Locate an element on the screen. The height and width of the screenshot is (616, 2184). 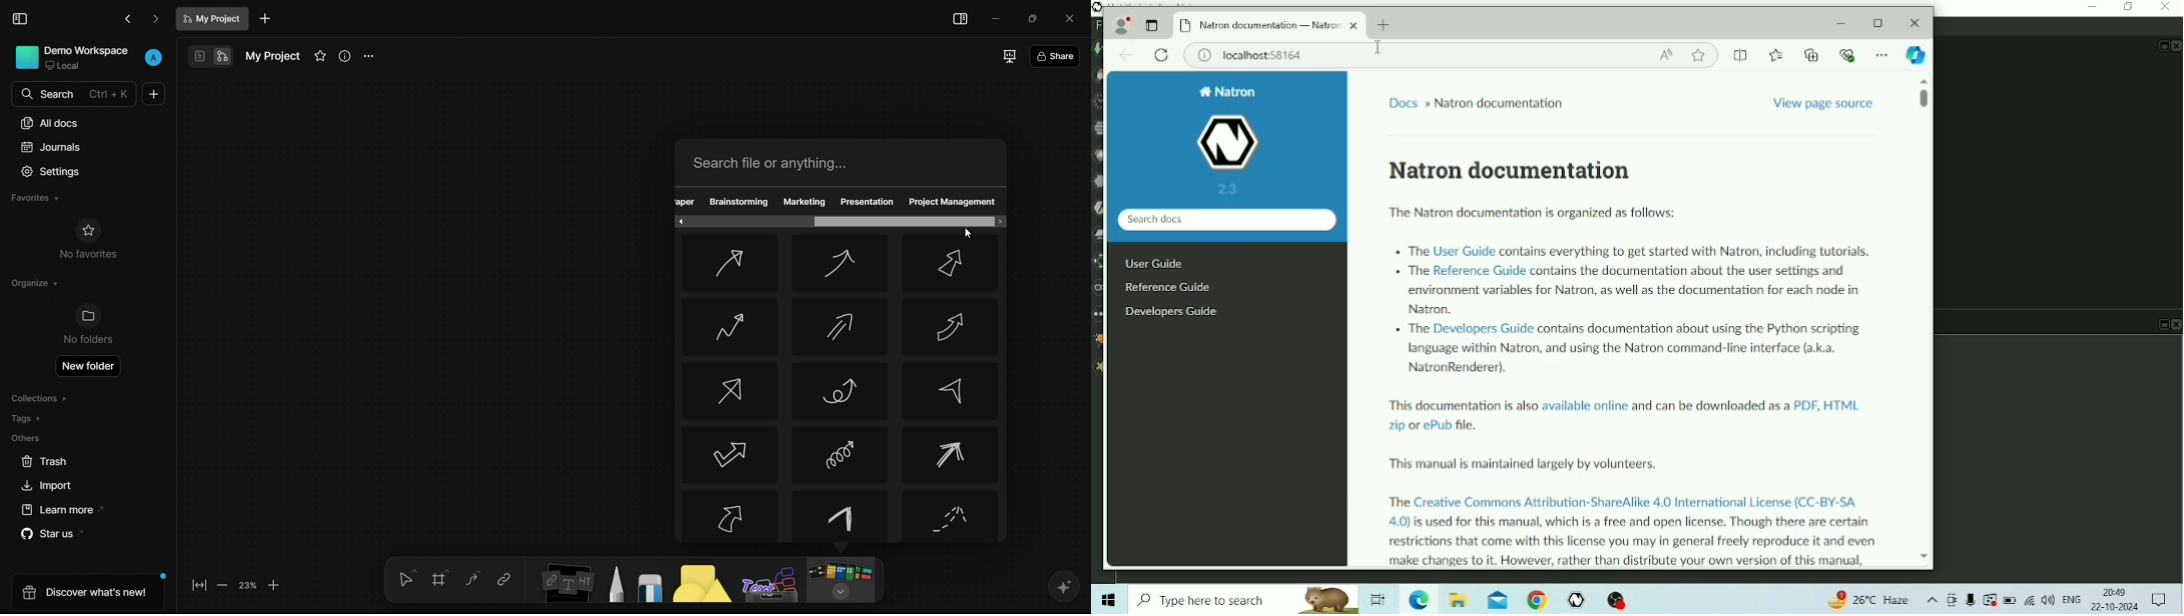
Date is located at coordinates (2115, 607).